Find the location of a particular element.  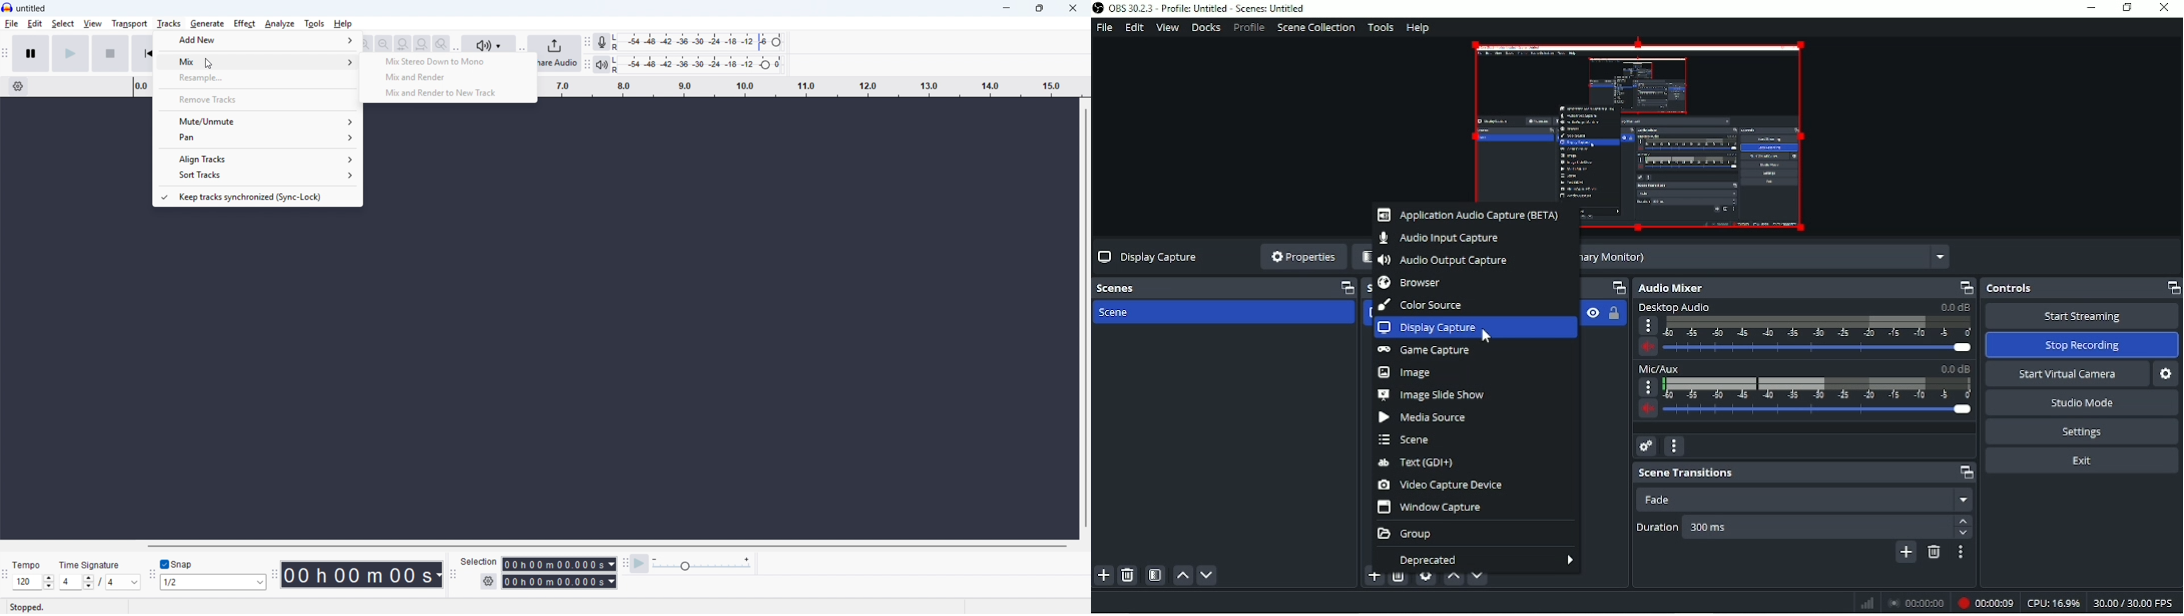

Transport  is located at coordinates (130, 23).